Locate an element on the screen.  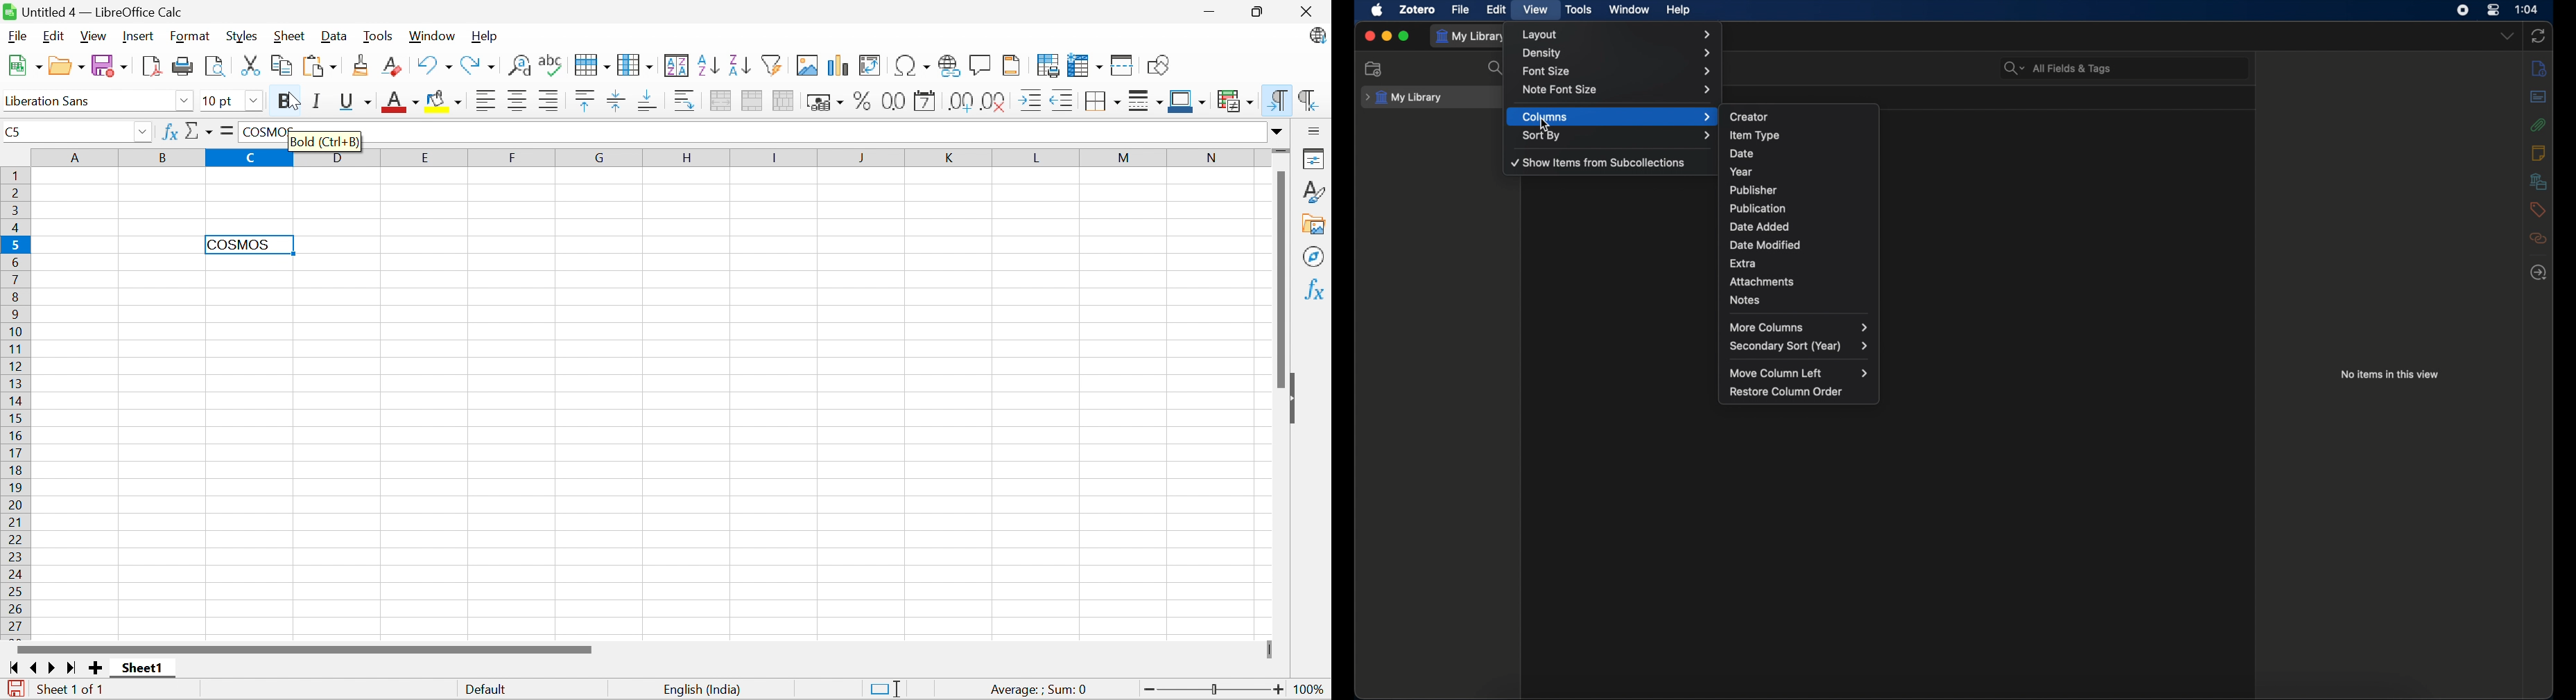
columns is located at coordinates (1617, 117).